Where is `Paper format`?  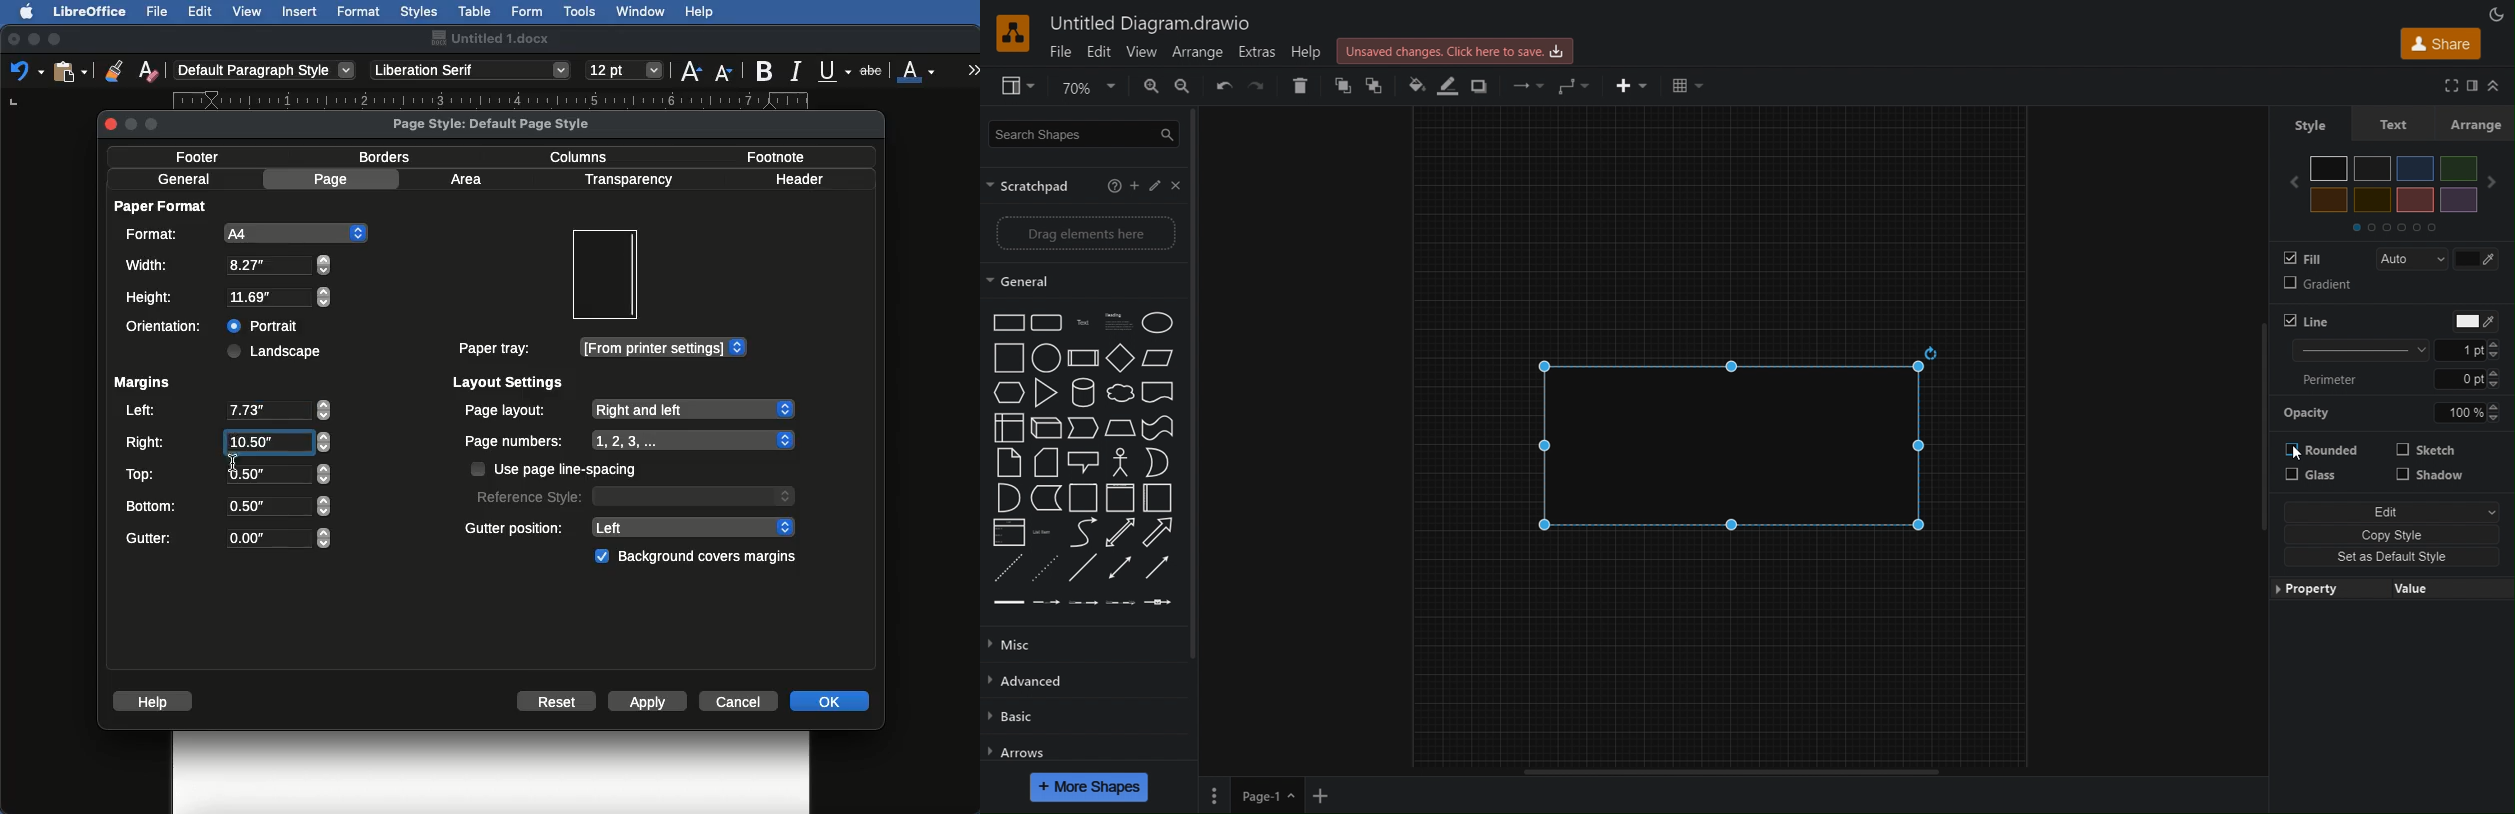
Paper format is located at coordinates (162, 205).